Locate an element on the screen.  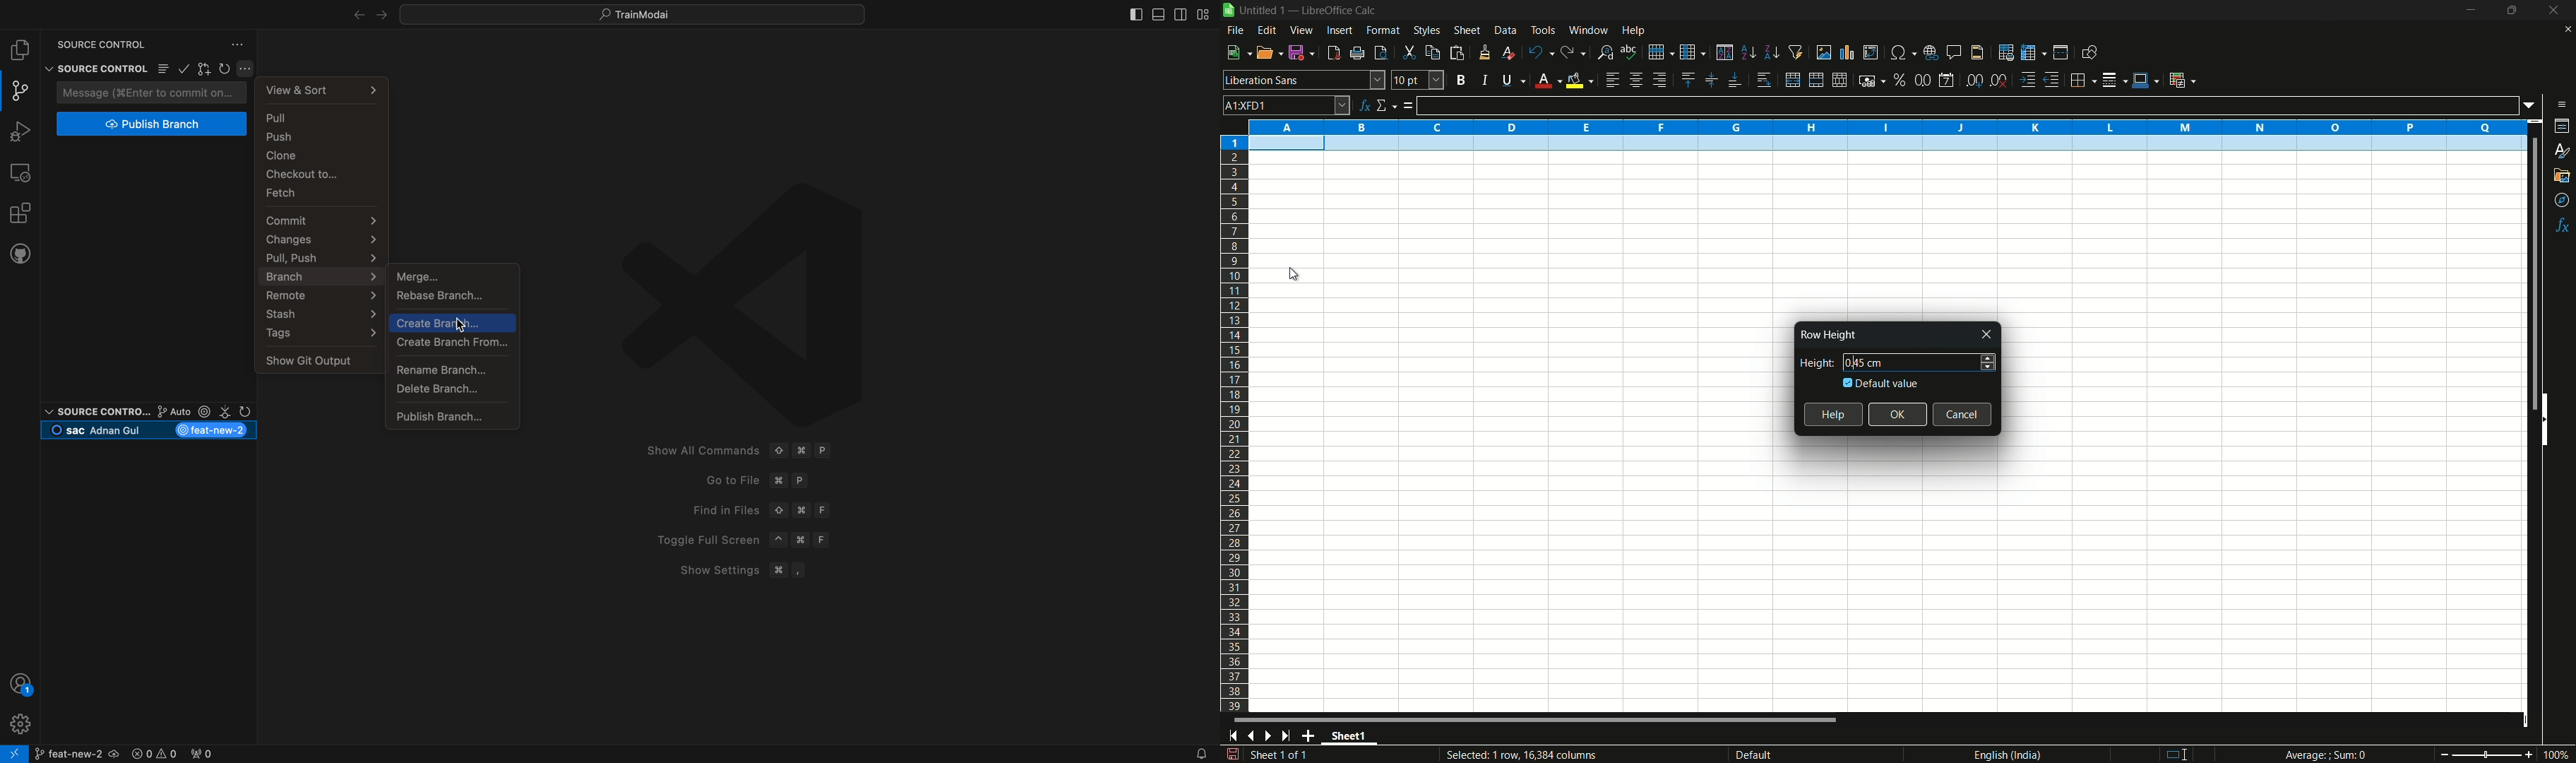
push is located at coordinates (324, 136).